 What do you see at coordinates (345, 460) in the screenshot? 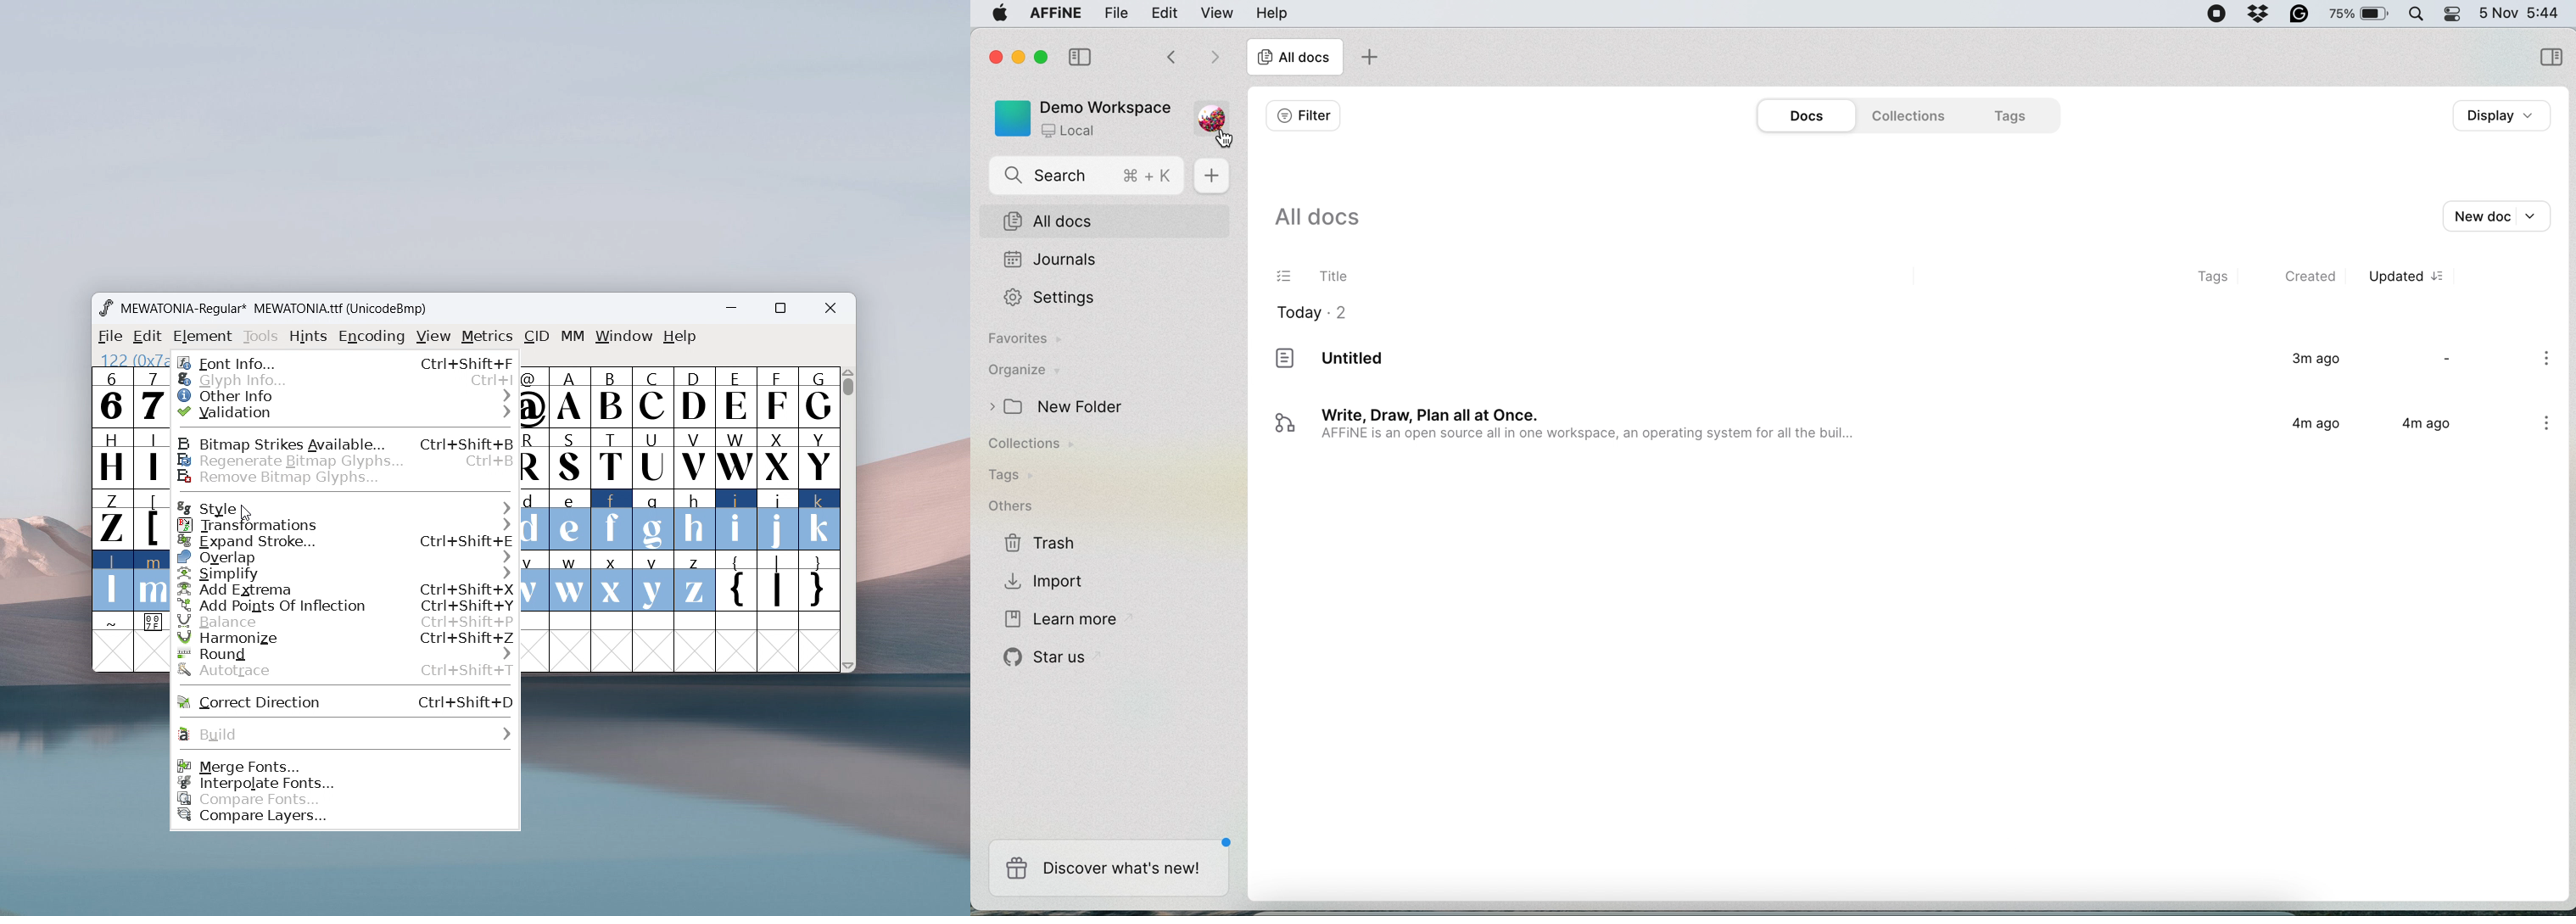
I see `regenerate bitmap glyphs` at bounding box center [345, 460].